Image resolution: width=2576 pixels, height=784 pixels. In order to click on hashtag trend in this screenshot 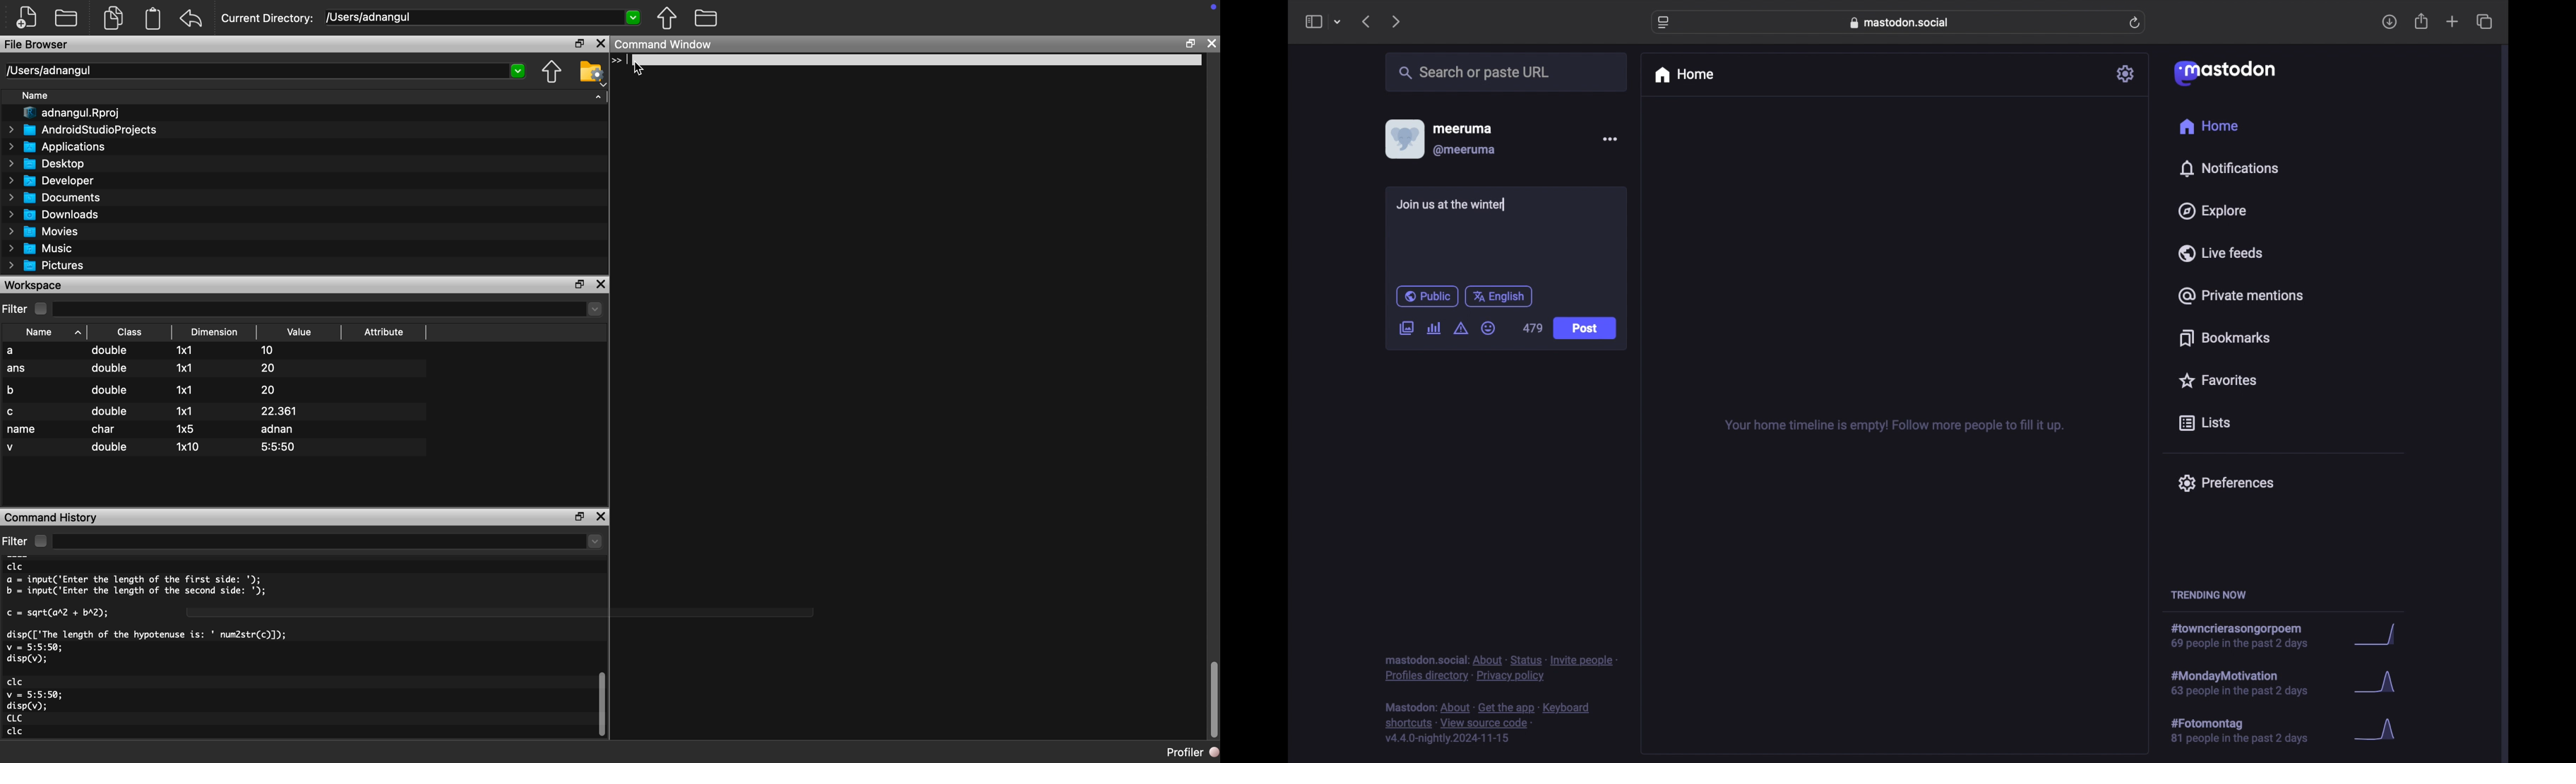, I will do `click(2247, 637)`.